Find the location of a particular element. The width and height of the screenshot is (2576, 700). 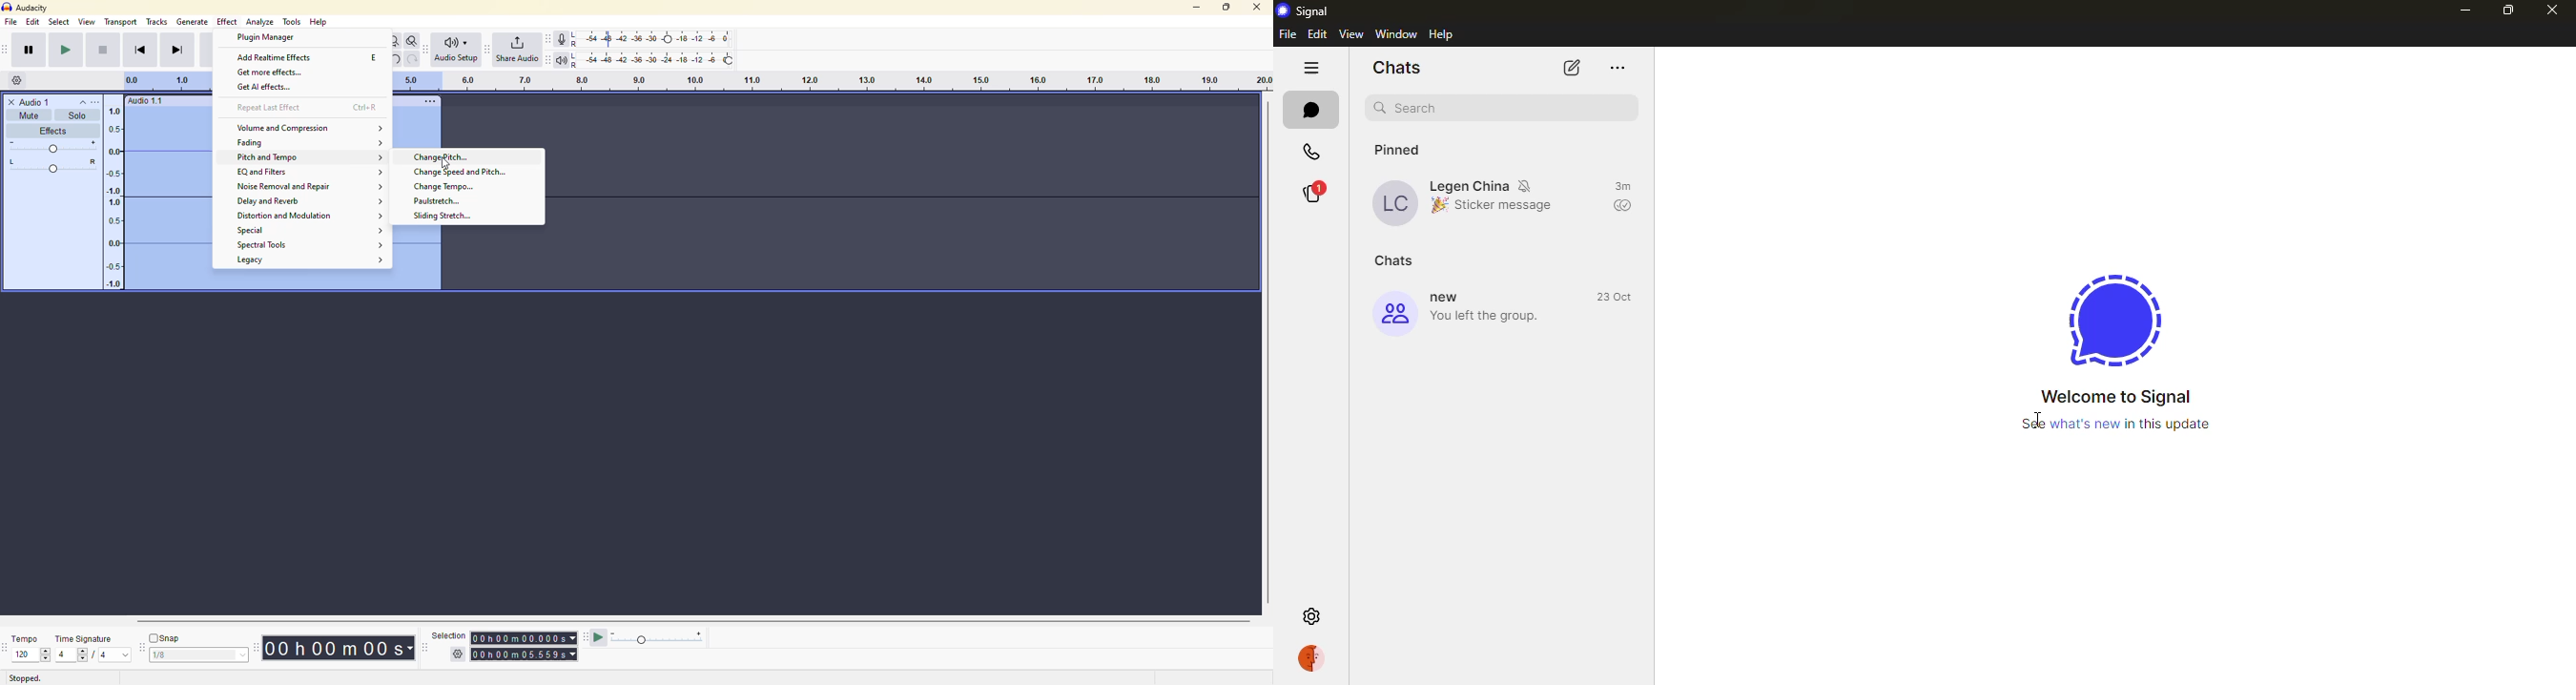

audio is located at coordinates (153, 200).